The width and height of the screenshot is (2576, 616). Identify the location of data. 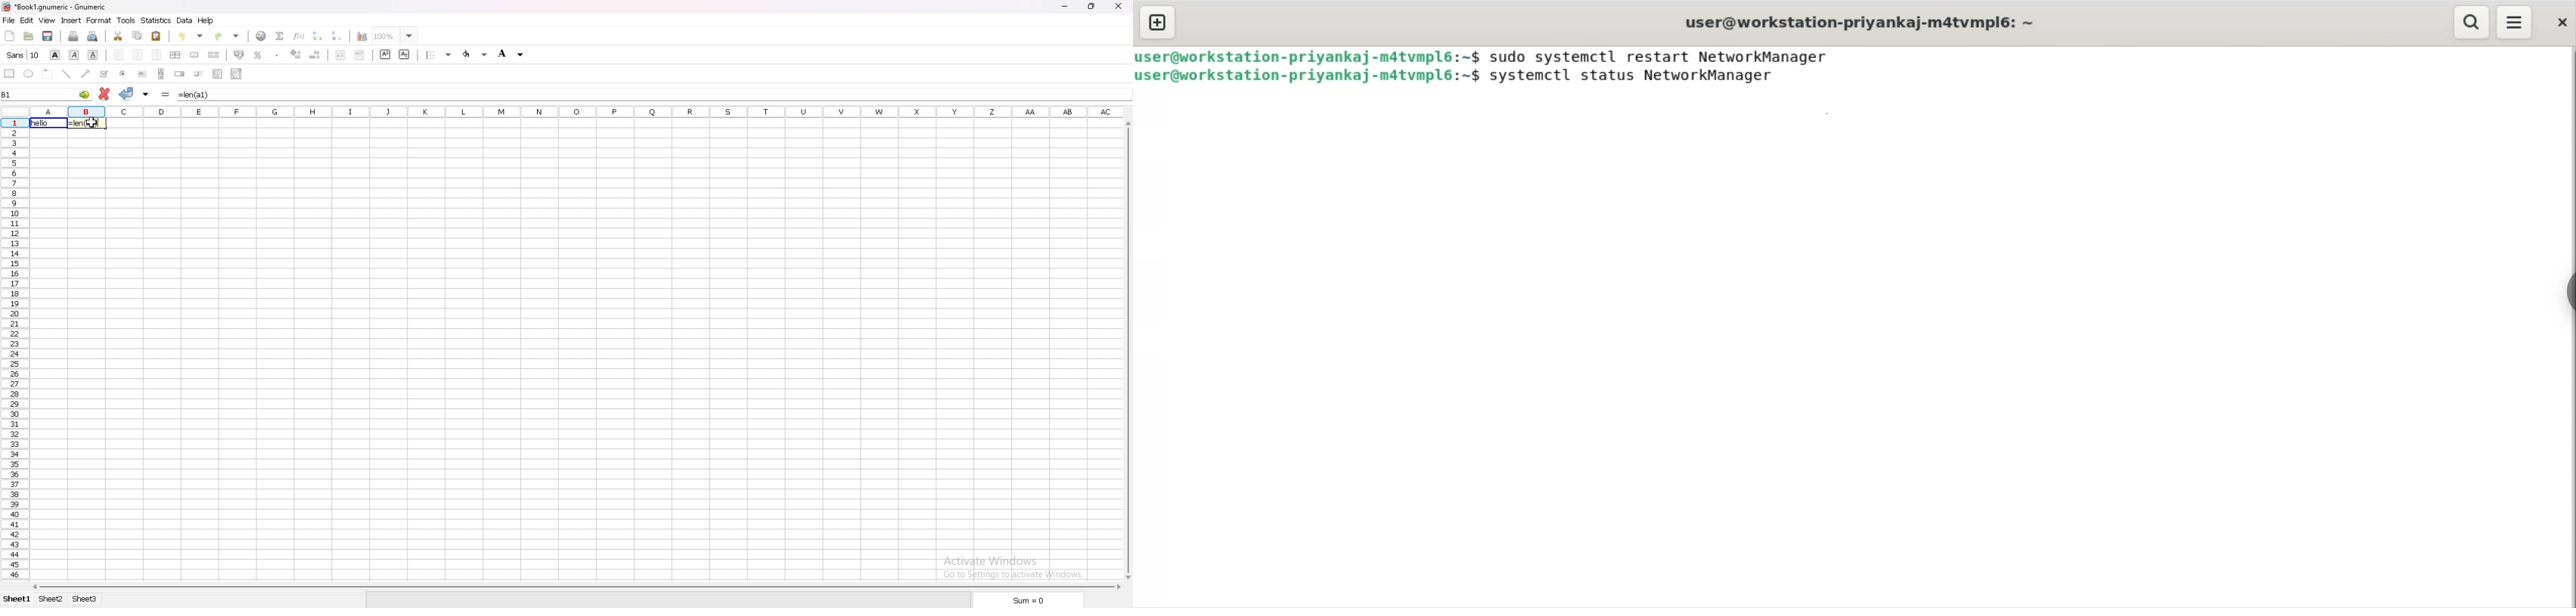
(184, 21).